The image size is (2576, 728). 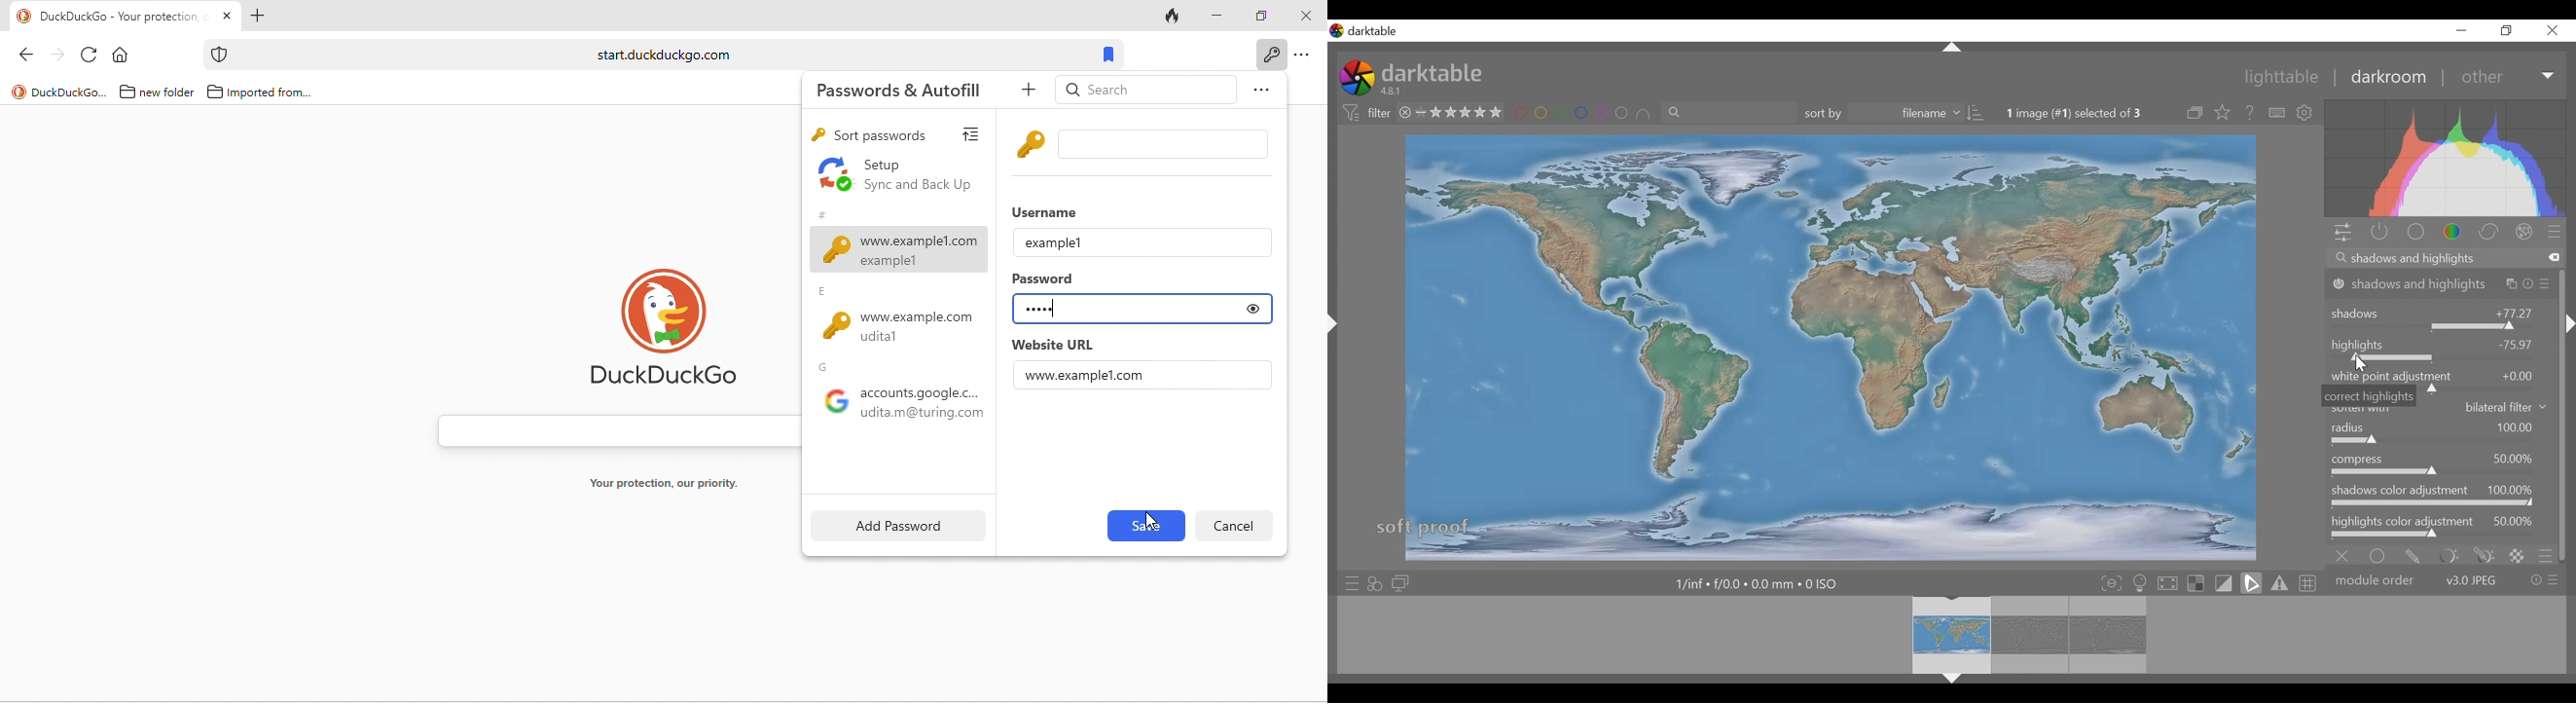 What do you see at coordinates (1271, 54) in the screenshot?
I see `key icon to show passwords and auto fills when clicked` at bounding box center [1271, 54].